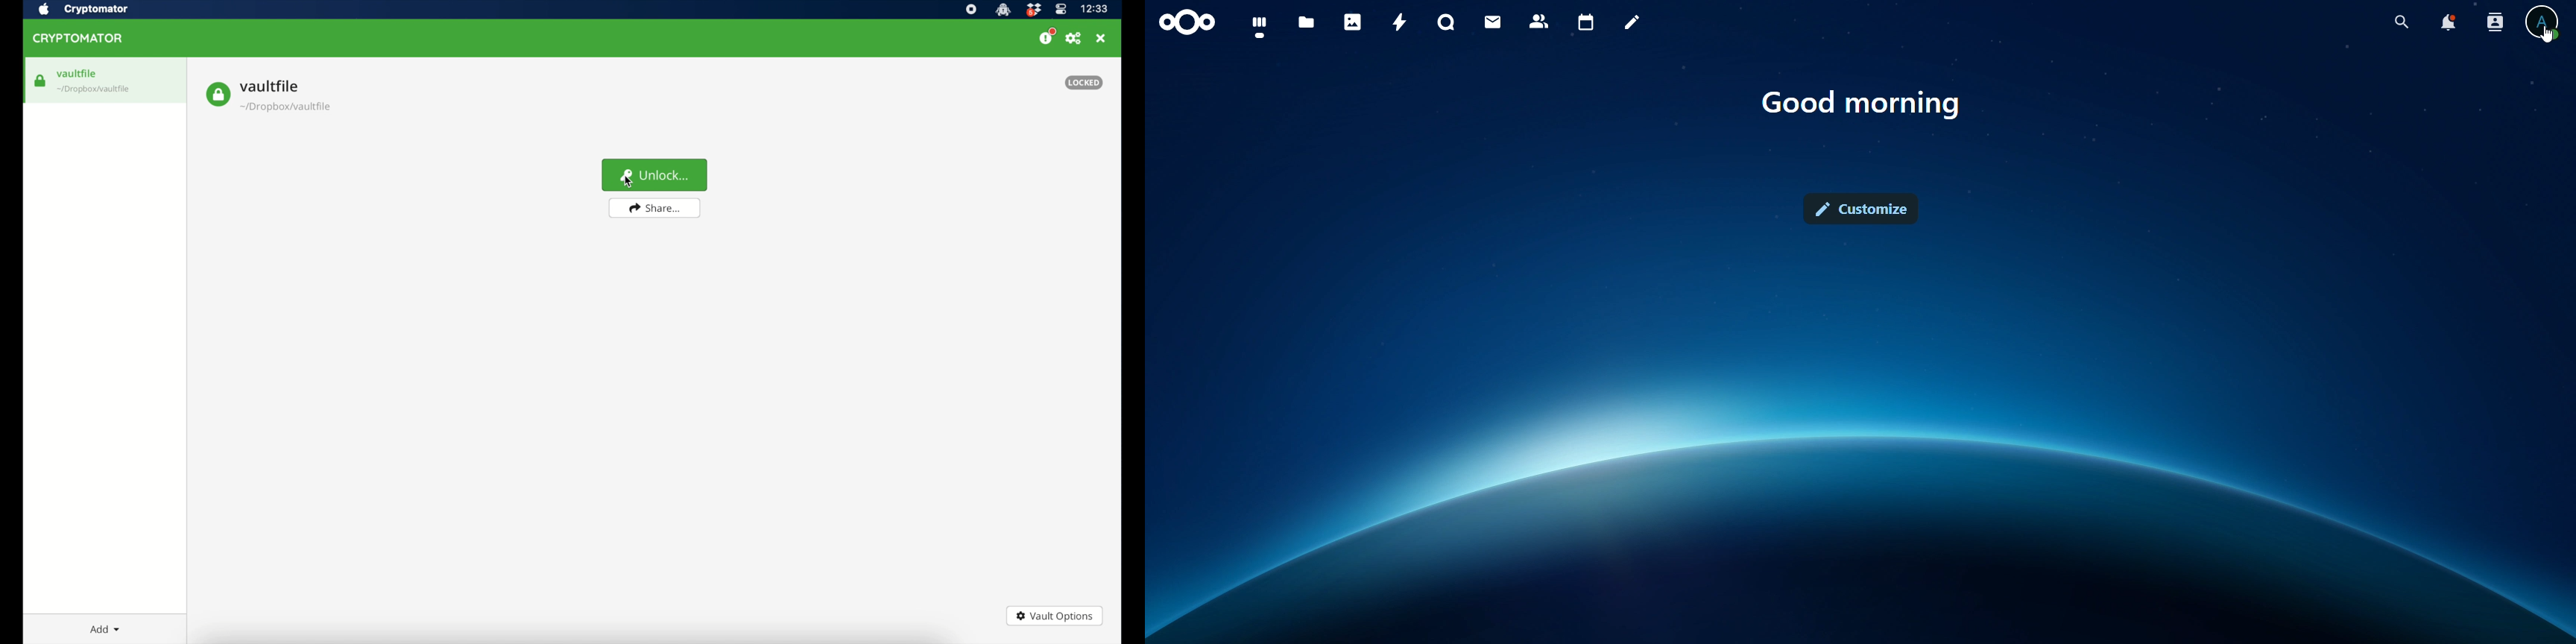  Describe the element at coordinates (2546, 40) in the screenshot. I see `cursor` at that location.